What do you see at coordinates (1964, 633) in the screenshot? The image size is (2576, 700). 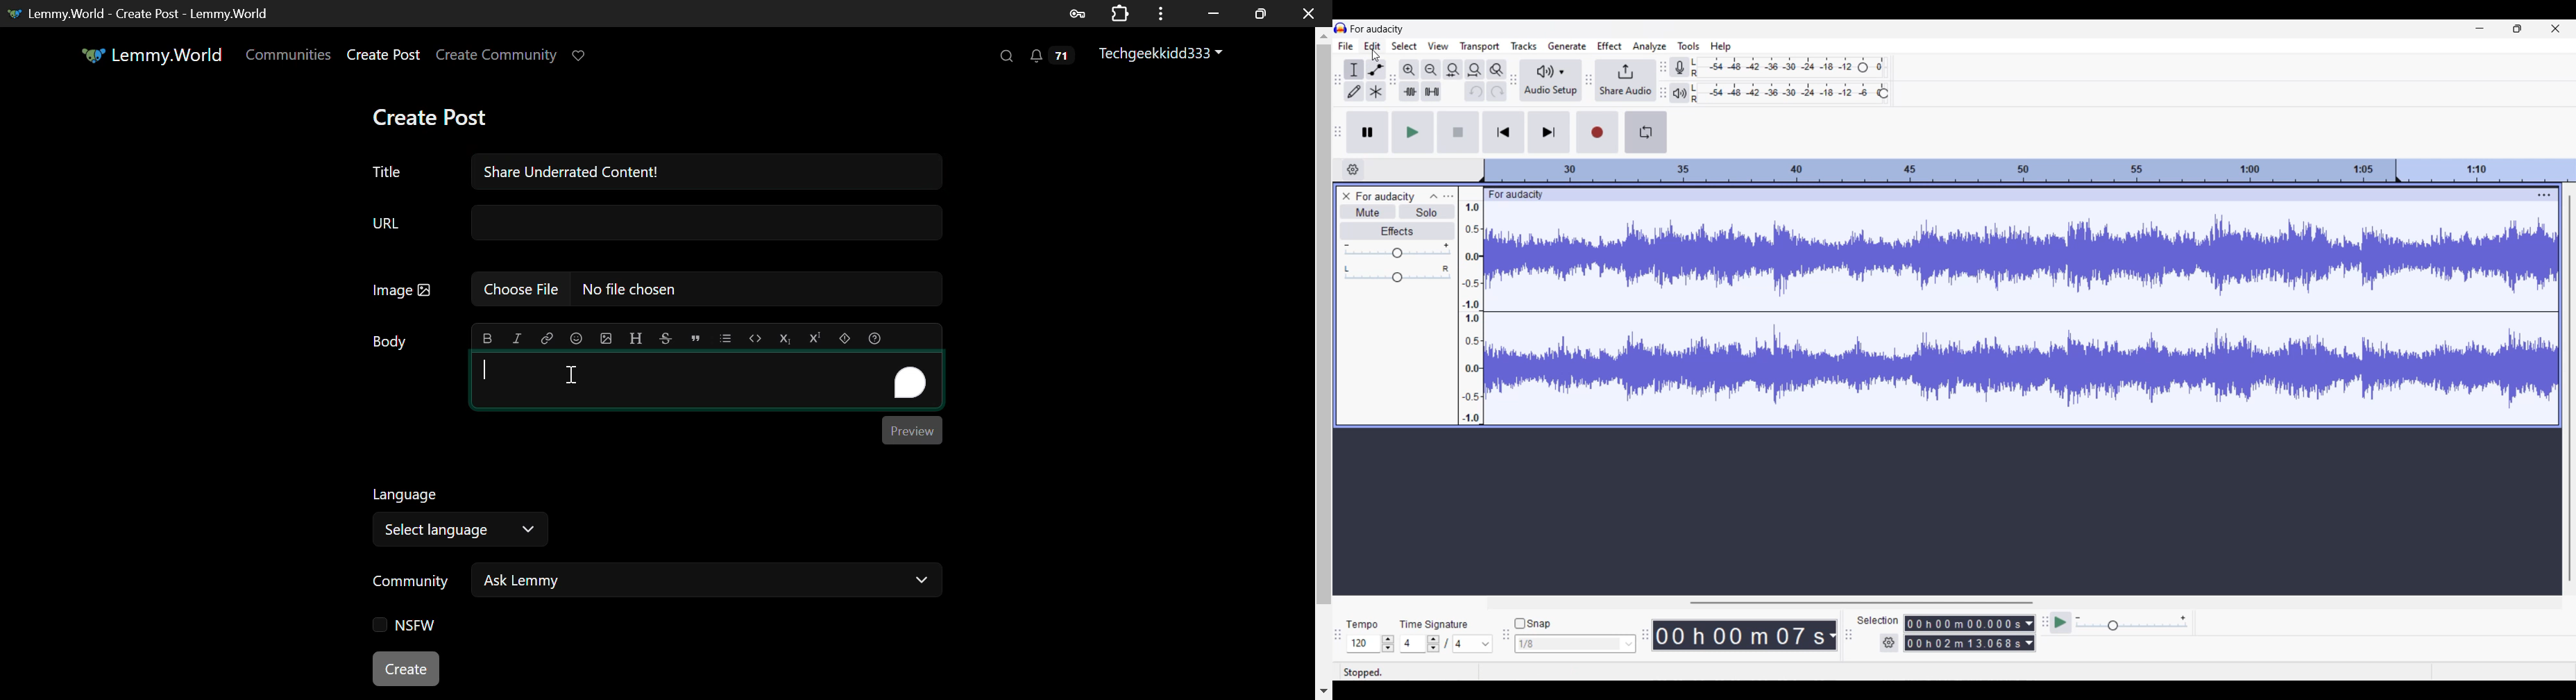 I see `Duration` at bounding box center [1964, 633].